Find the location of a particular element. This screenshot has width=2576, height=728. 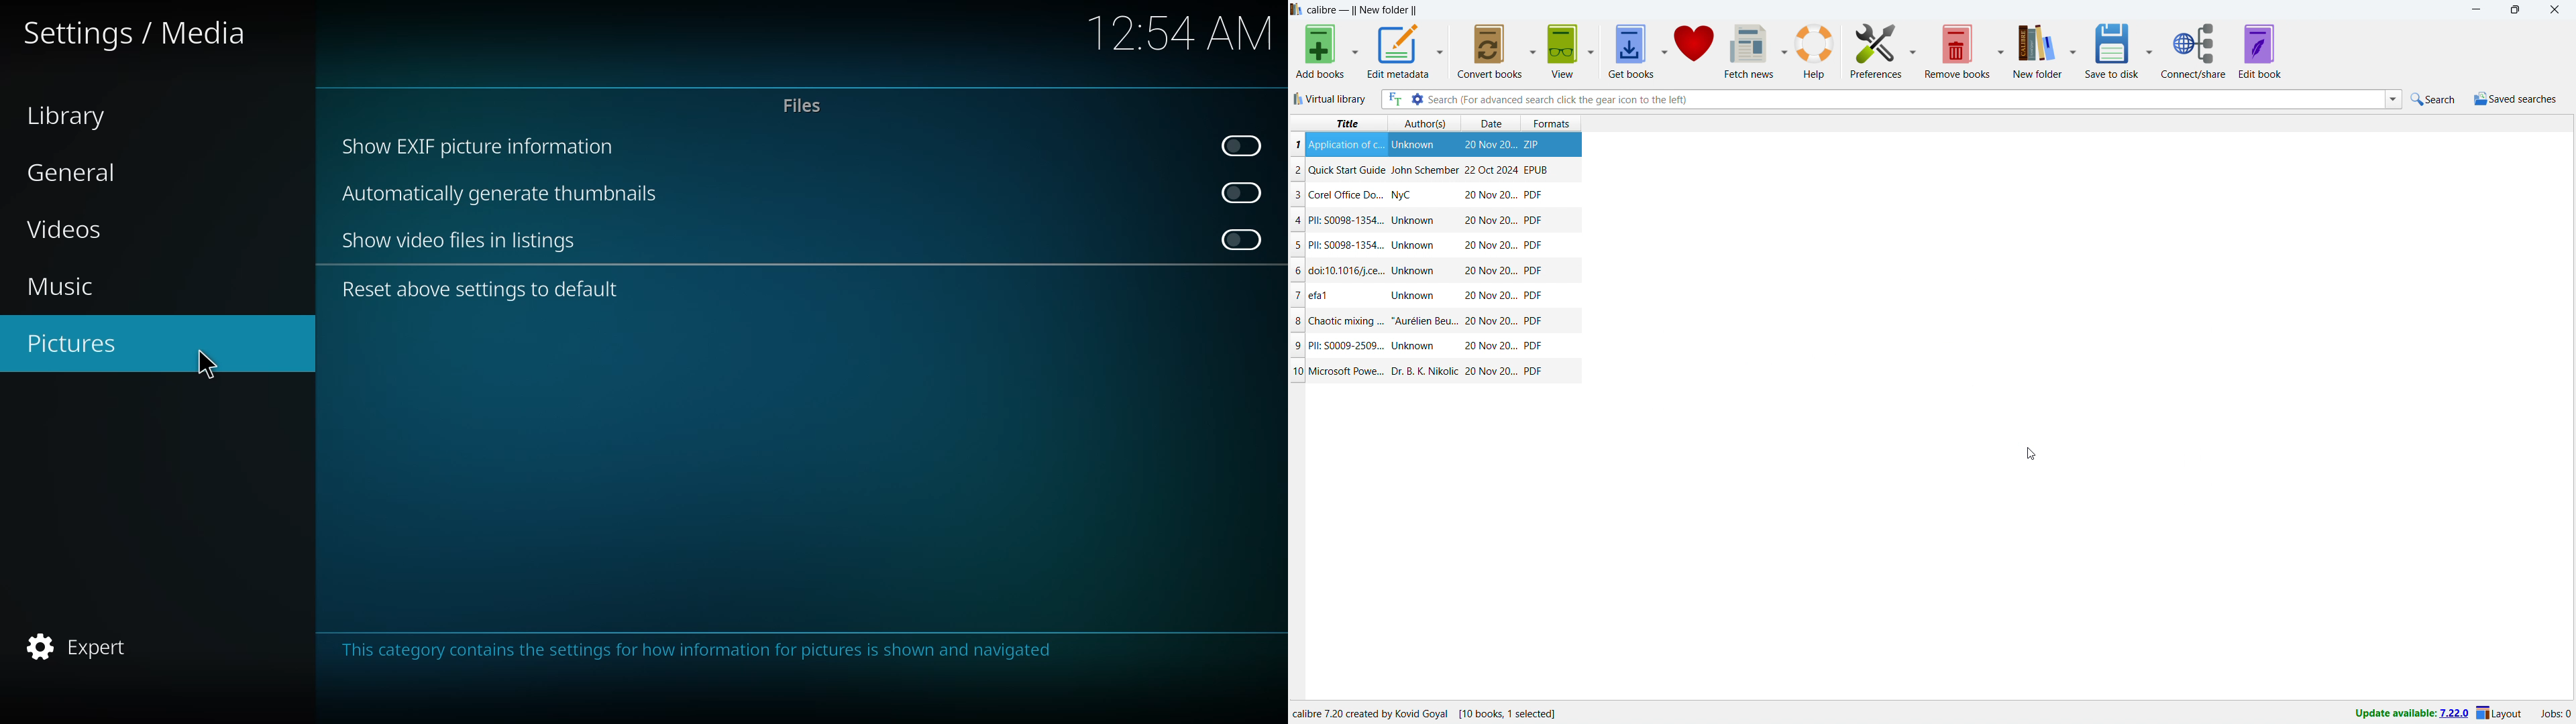

PDF is located at coordinates (1535, 322).